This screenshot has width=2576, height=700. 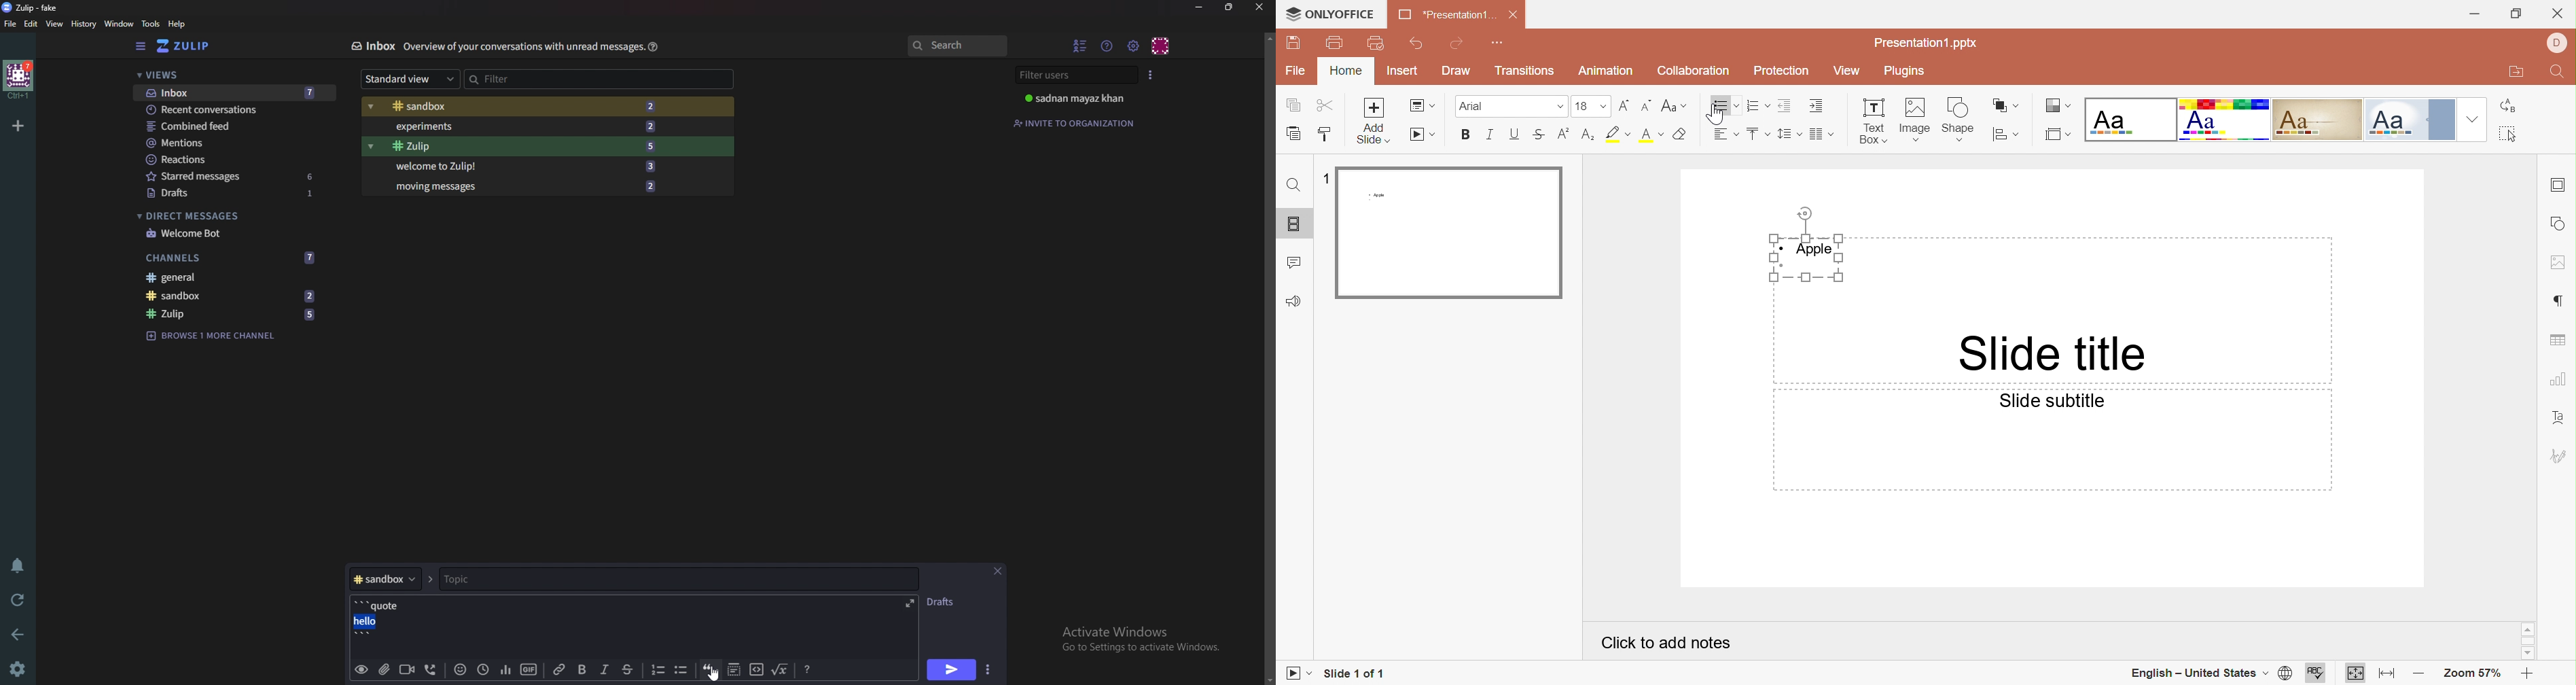 I want to click on Topic, so click(x=678, y=580).